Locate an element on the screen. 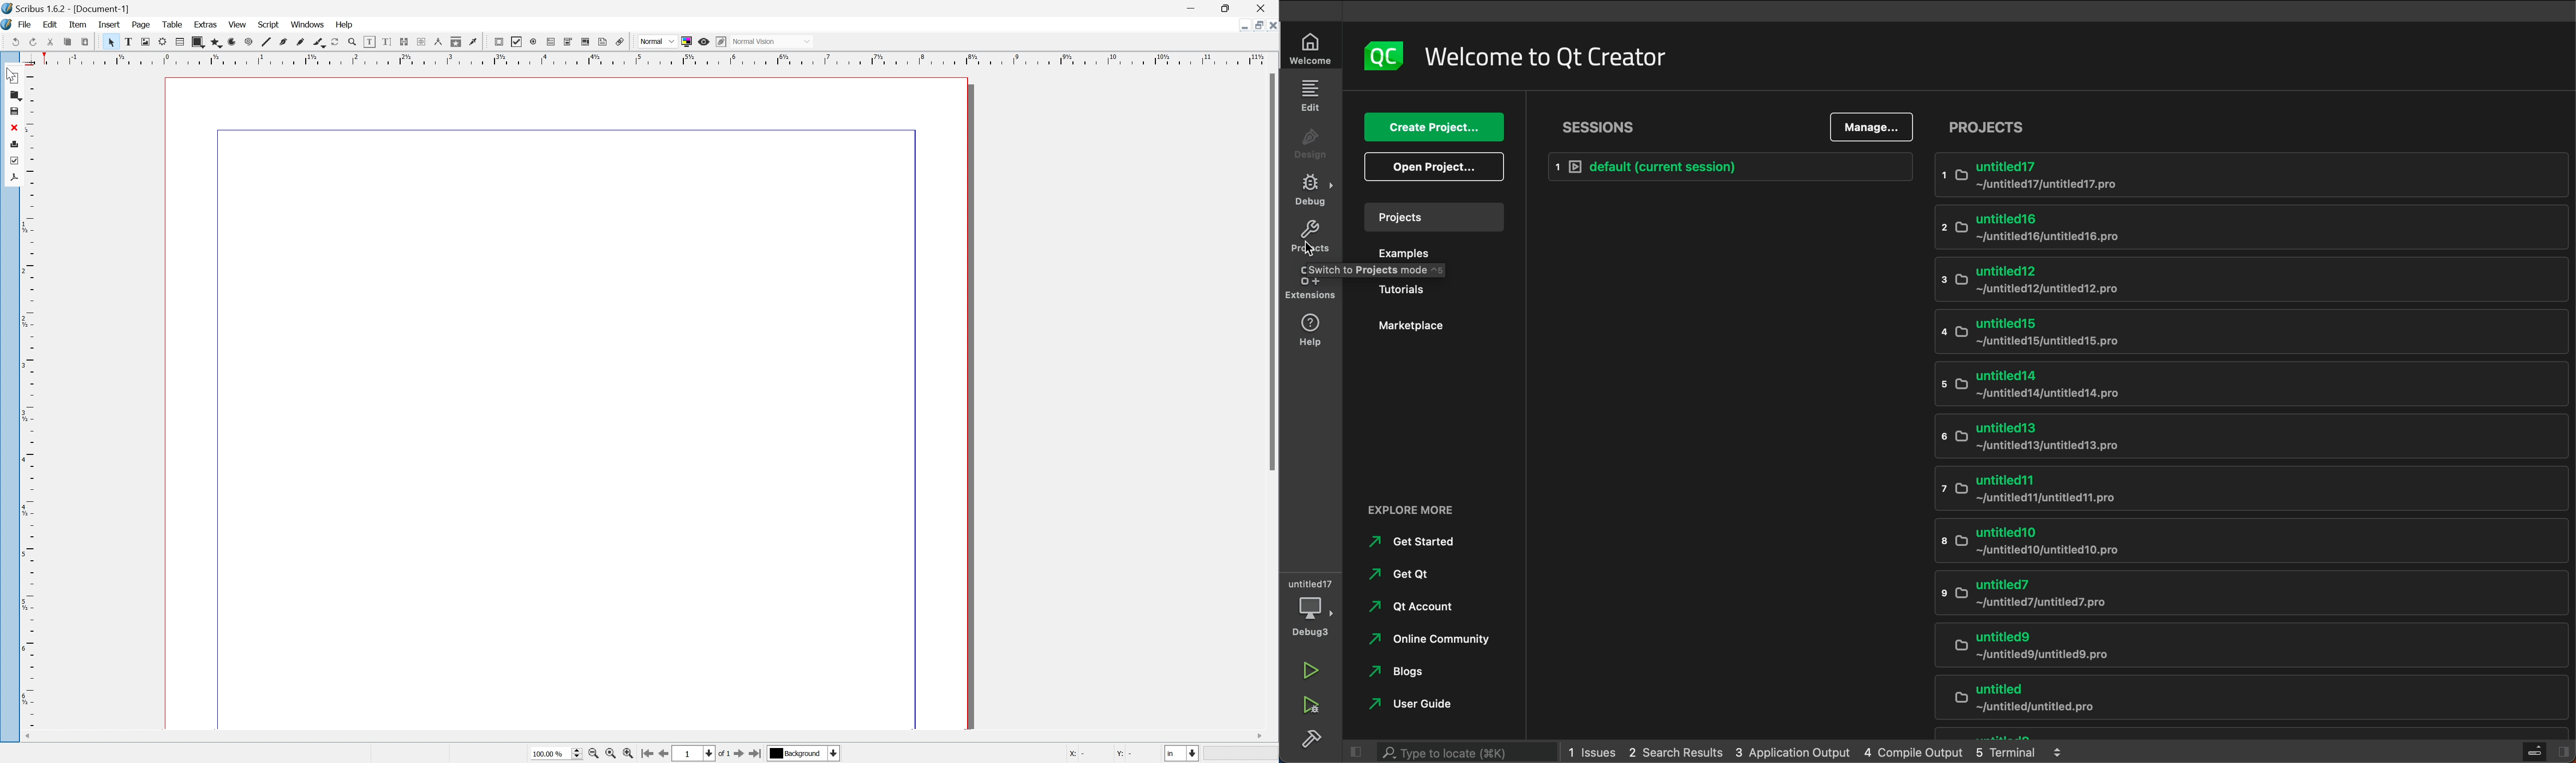 Image resolution: width=2576 pixels, height=784 pixels. insert is located at coordinates (111, 23).